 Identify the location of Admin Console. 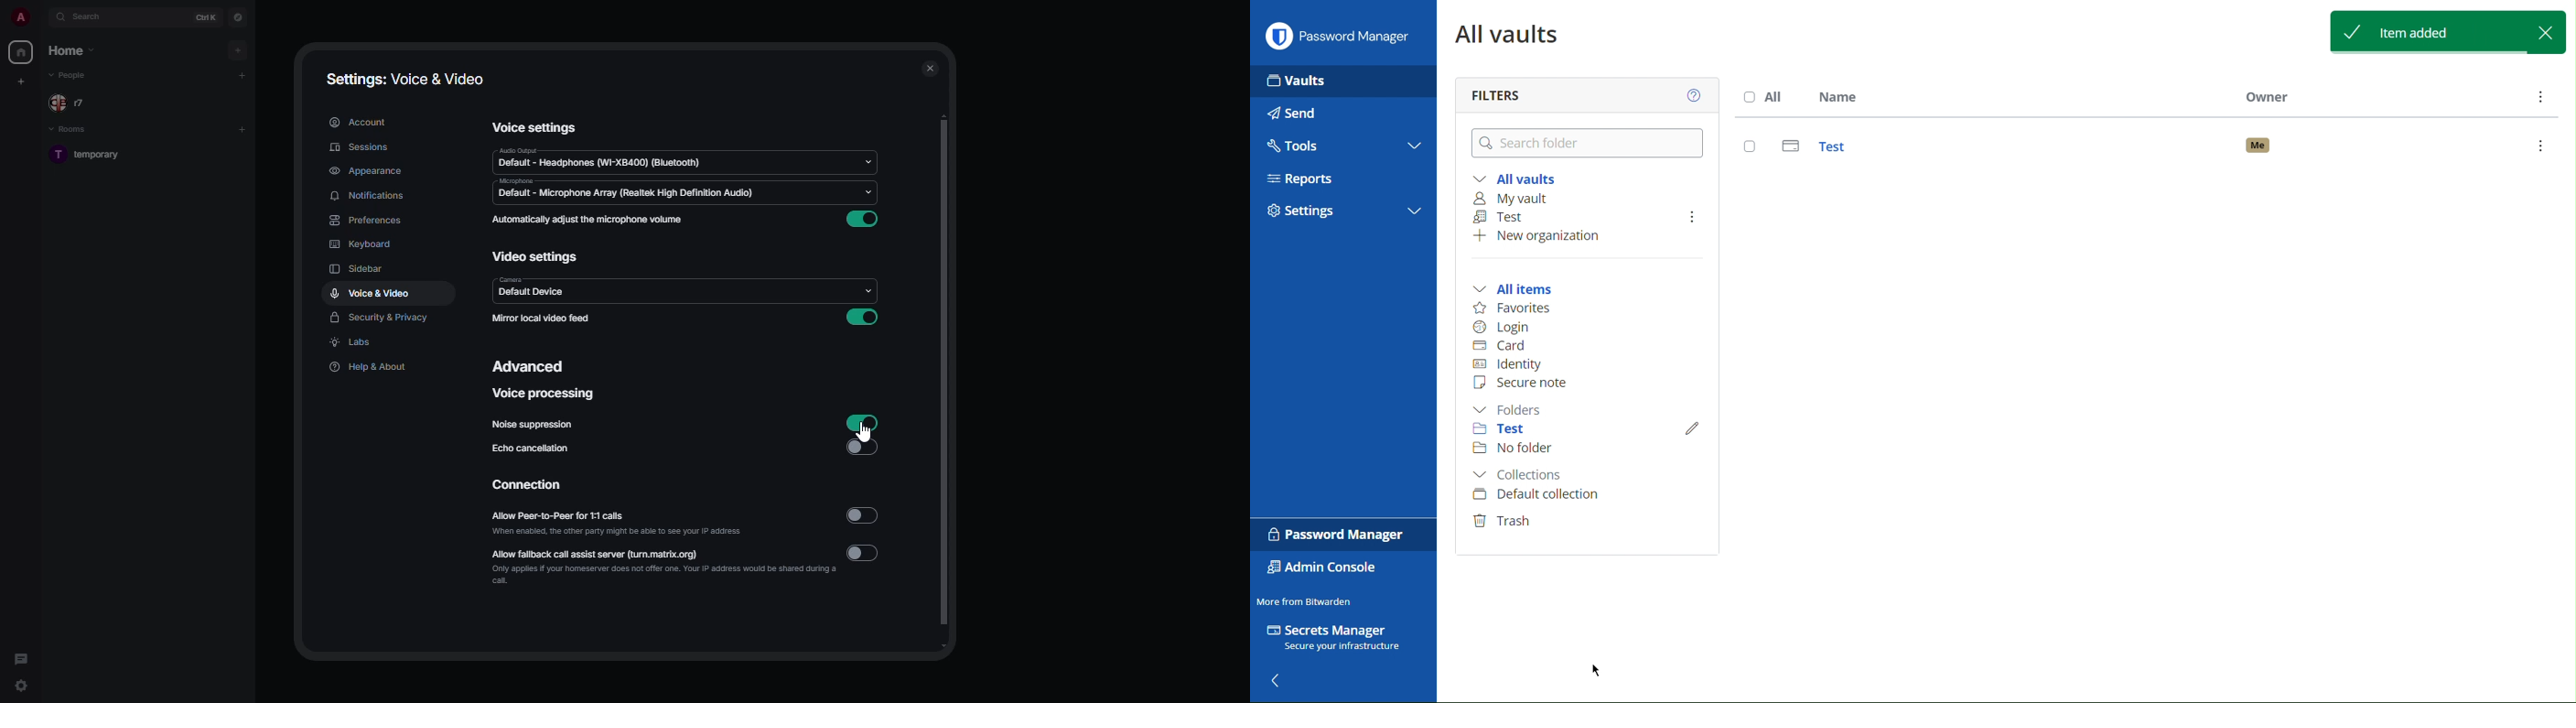
(1322, 569).